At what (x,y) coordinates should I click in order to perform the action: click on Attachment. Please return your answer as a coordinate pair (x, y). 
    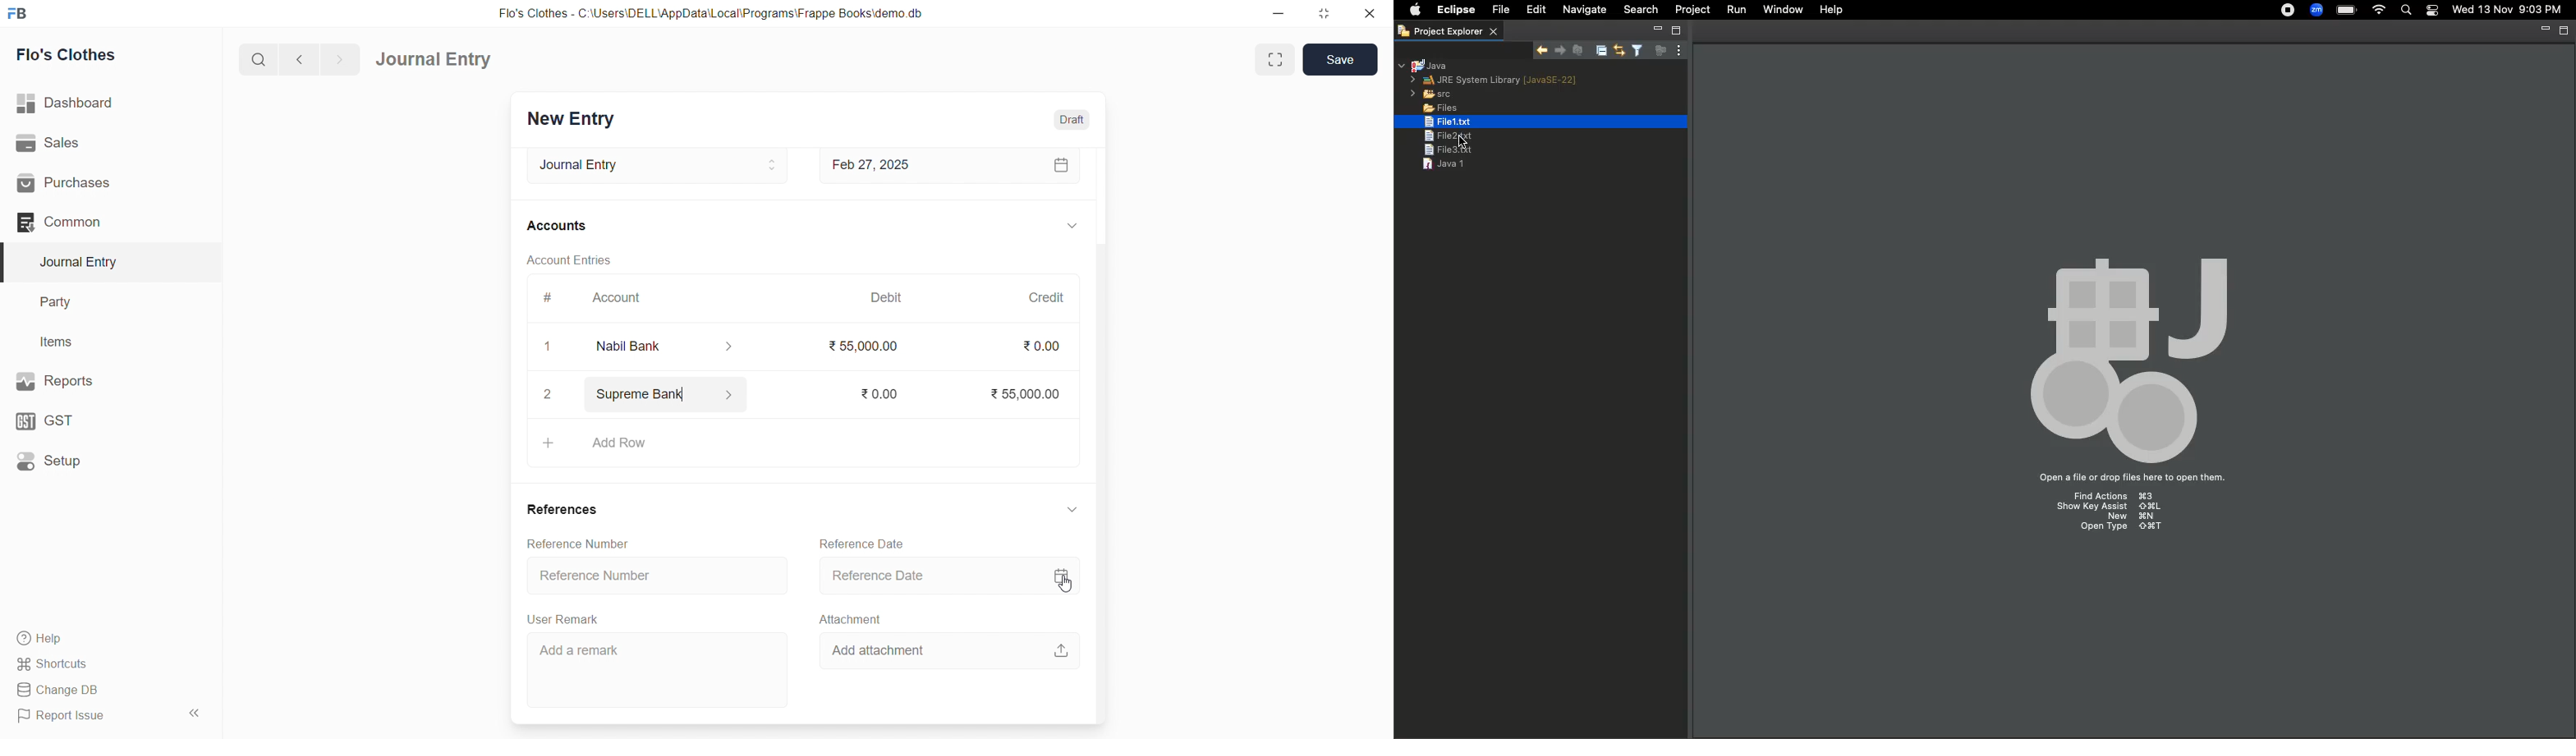
    Looking at the image, I should click on (850, 619).